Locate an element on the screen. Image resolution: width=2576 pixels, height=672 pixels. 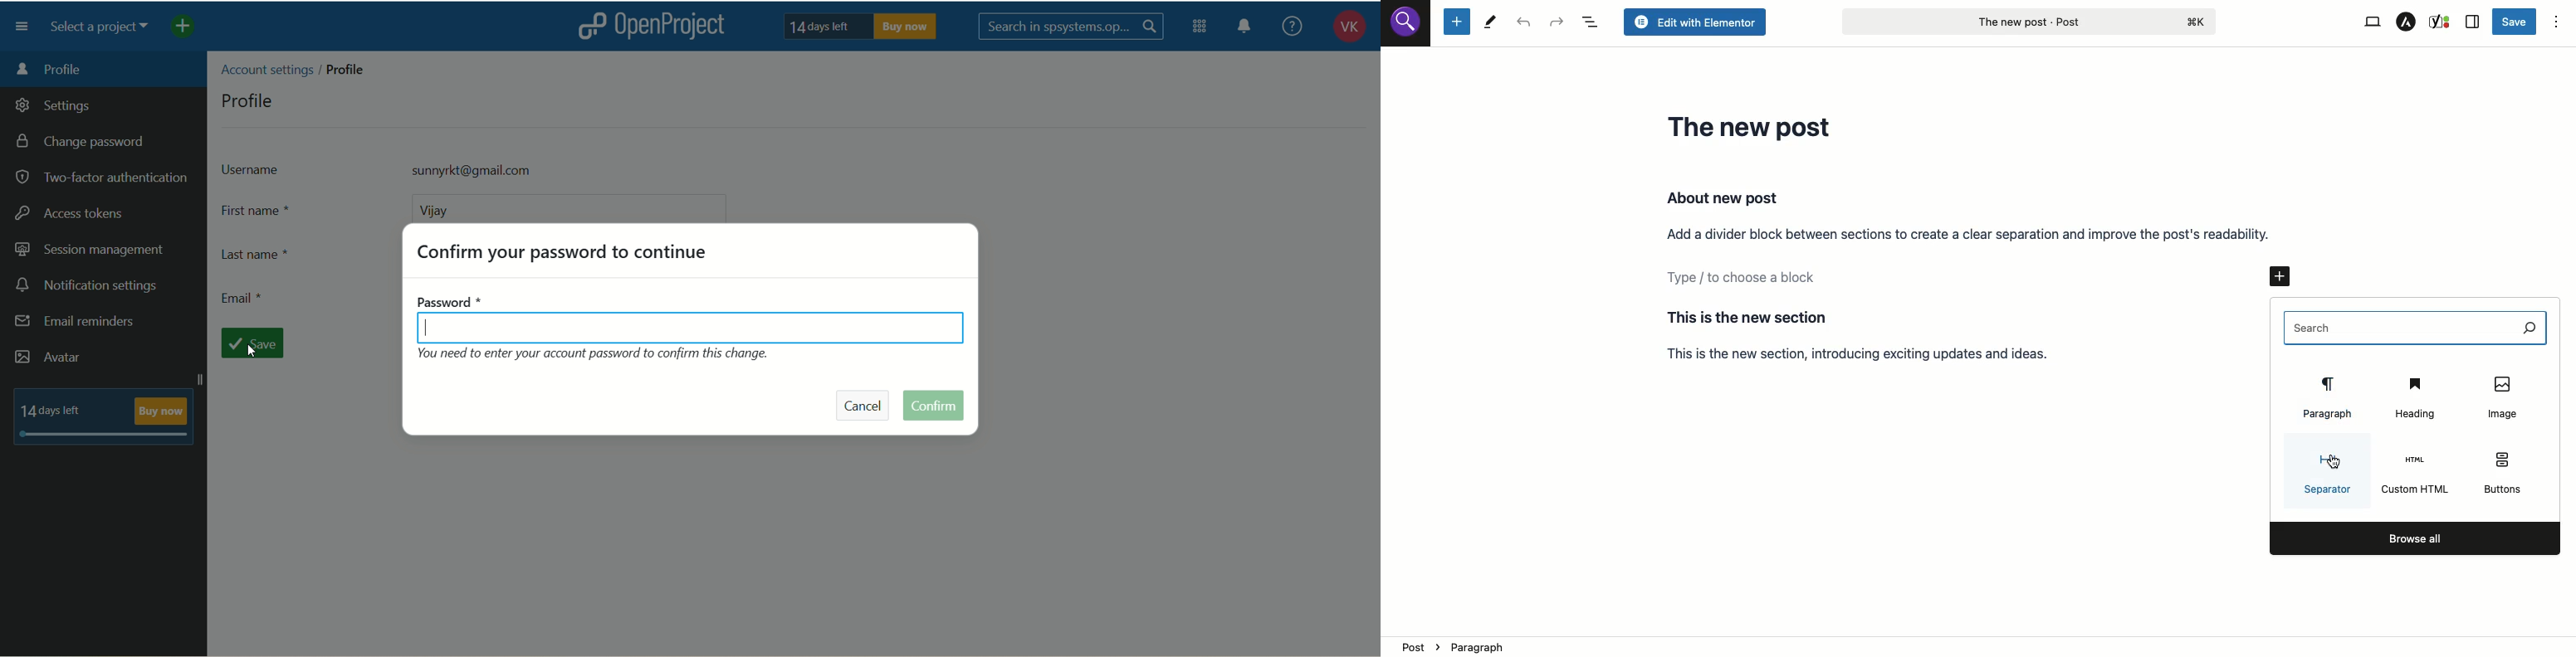
Options is located at coordinates (2556, 23).